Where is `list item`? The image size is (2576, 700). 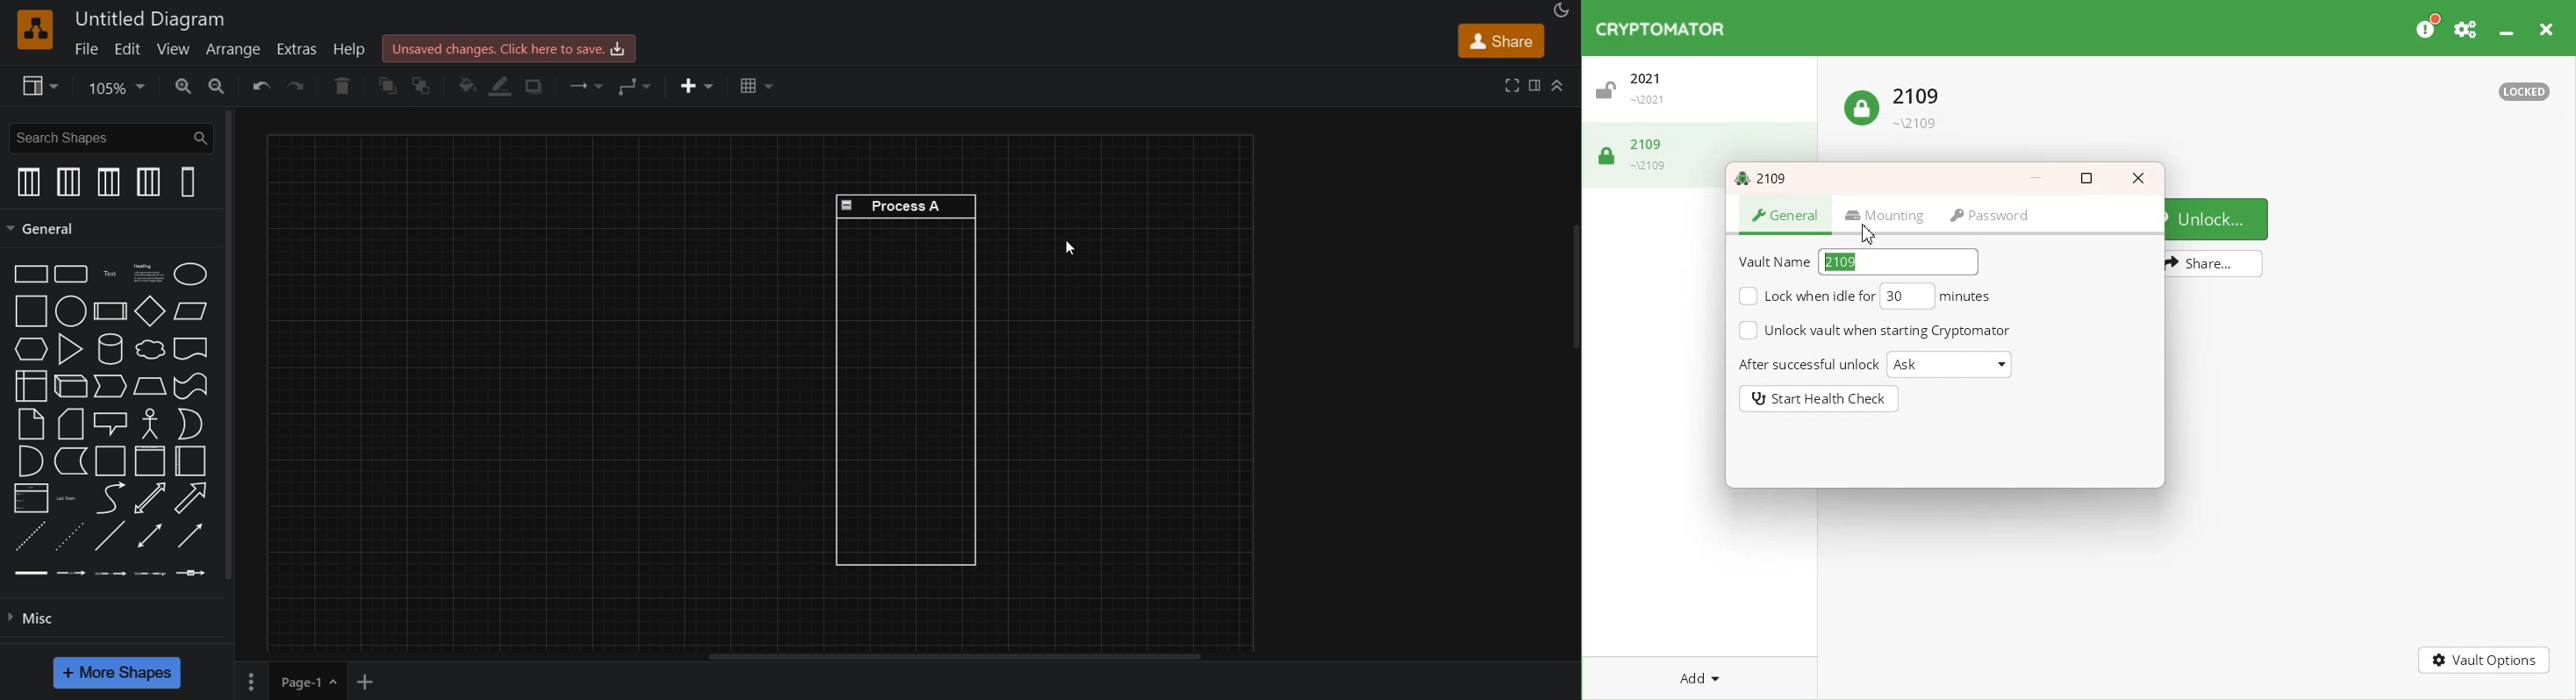
list item is located at coordinates (69, 497).